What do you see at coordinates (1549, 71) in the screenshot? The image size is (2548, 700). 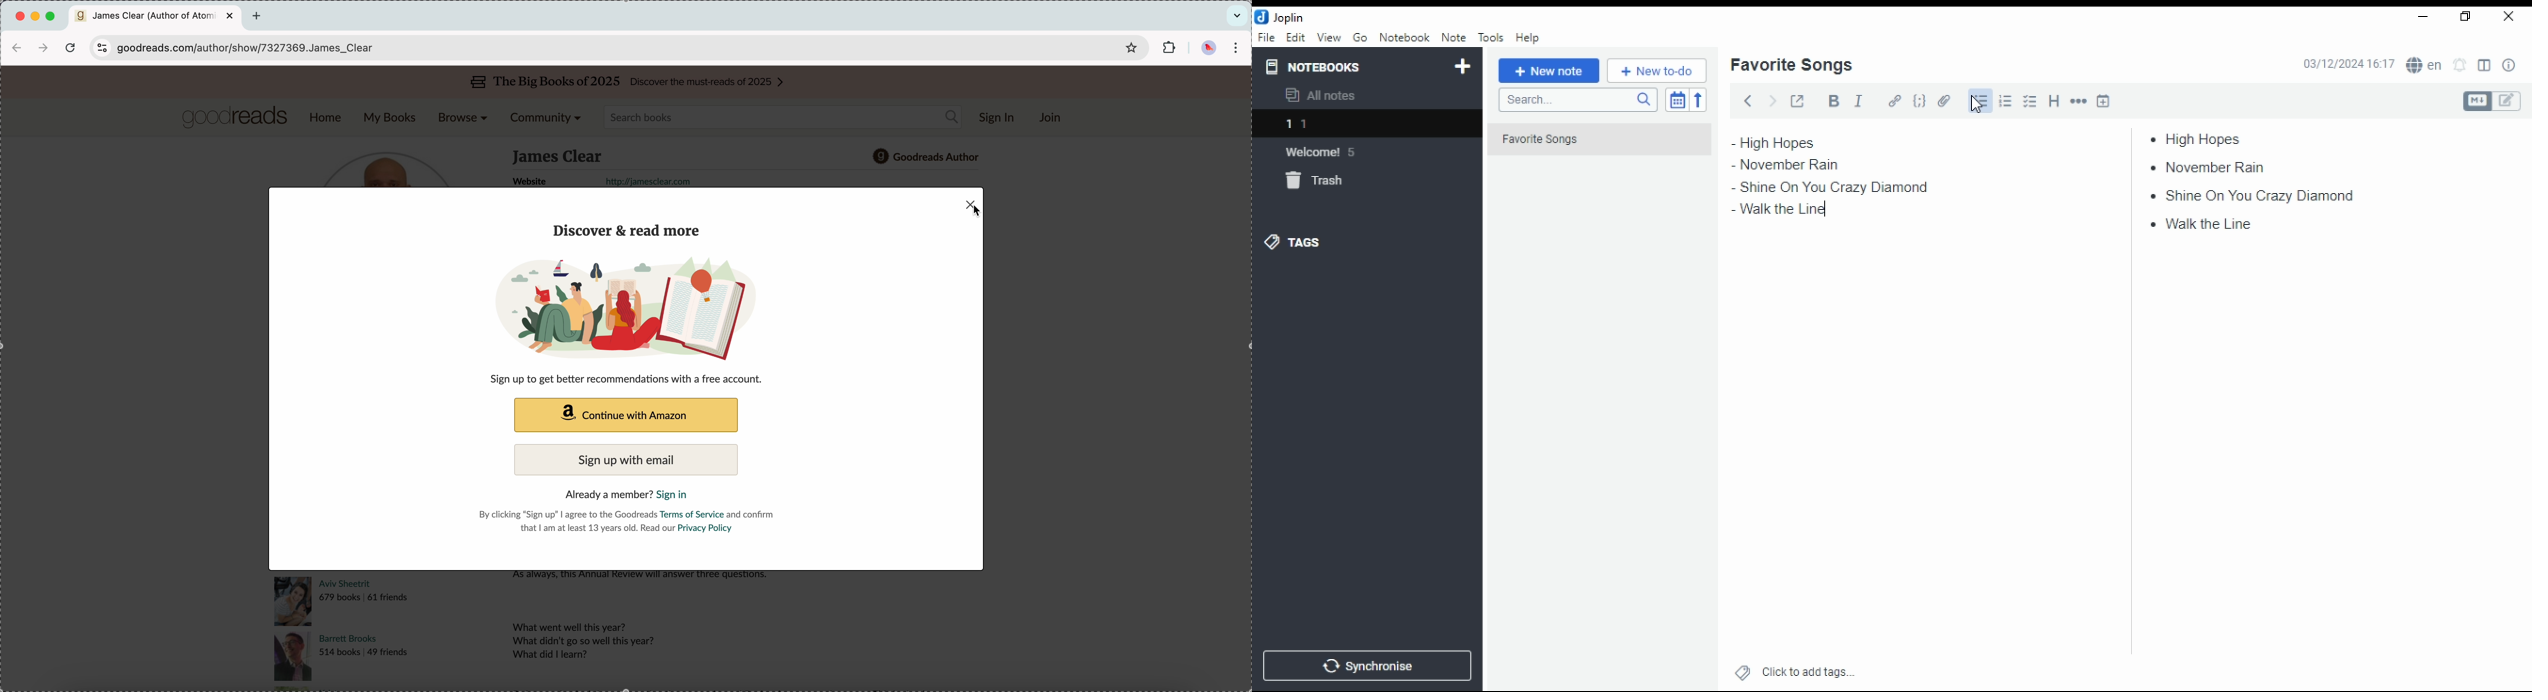 I see `new note` at bounding box center [1549, 71].